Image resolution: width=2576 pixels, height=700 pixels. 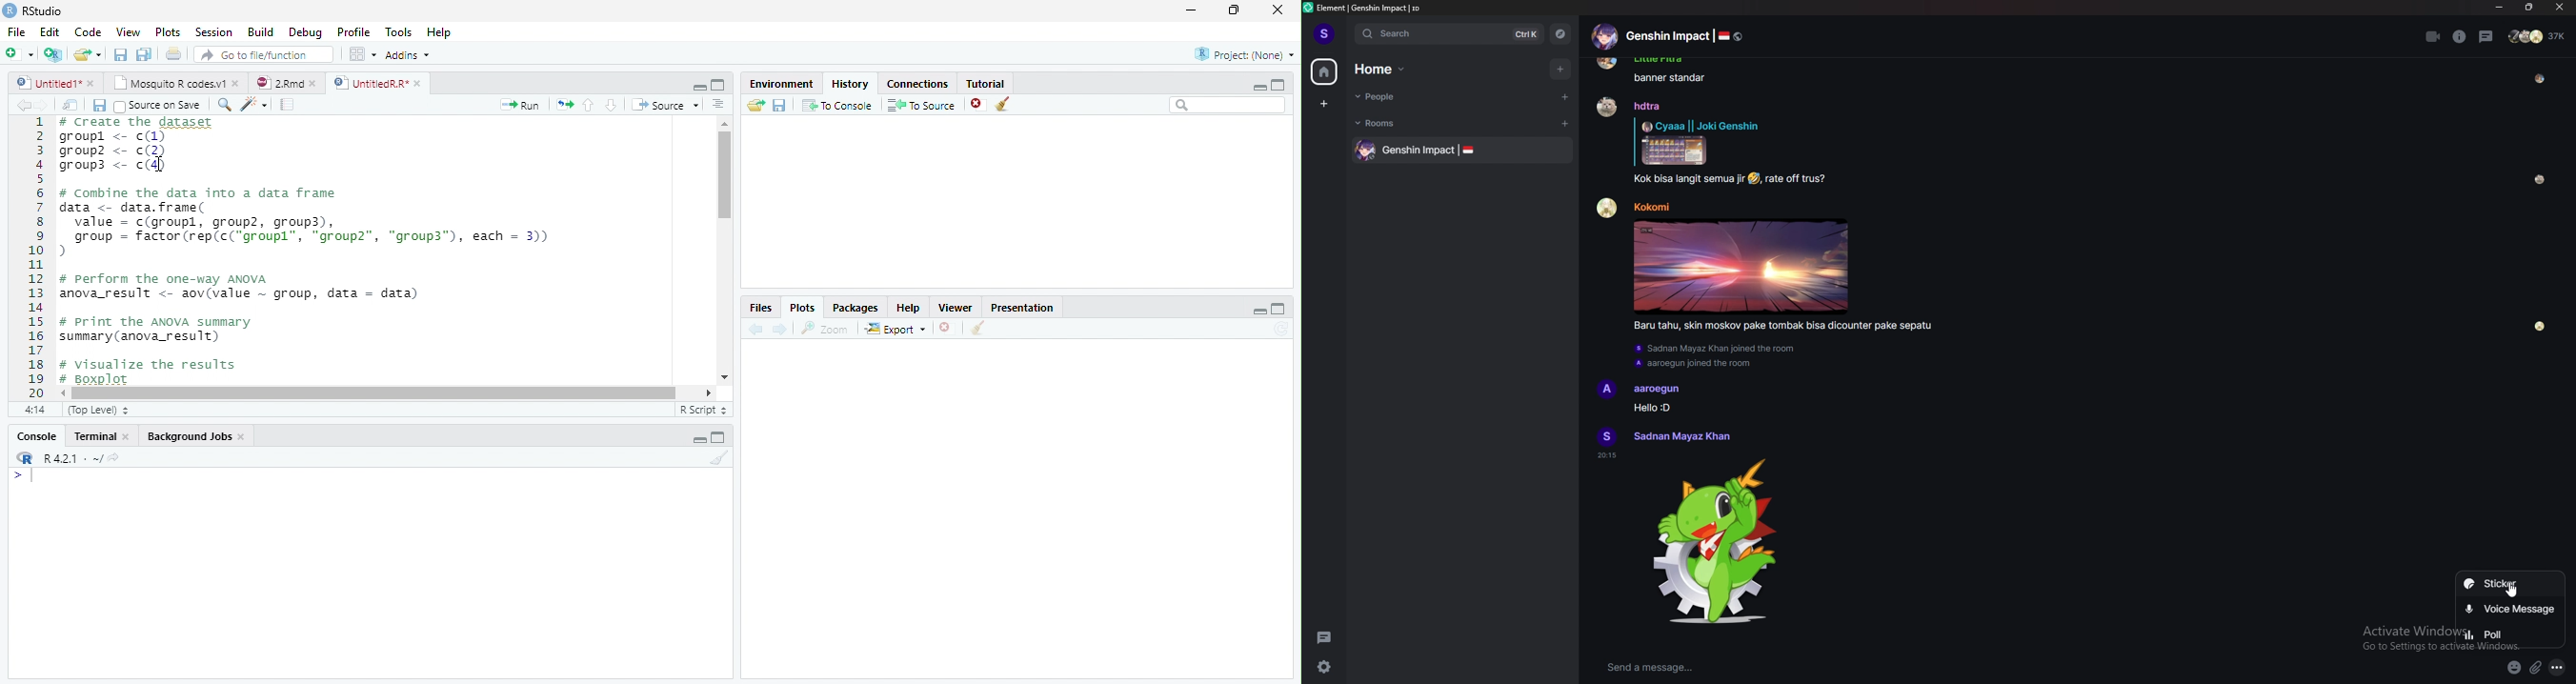 I want to click on people, so click(x=2539, y=36).